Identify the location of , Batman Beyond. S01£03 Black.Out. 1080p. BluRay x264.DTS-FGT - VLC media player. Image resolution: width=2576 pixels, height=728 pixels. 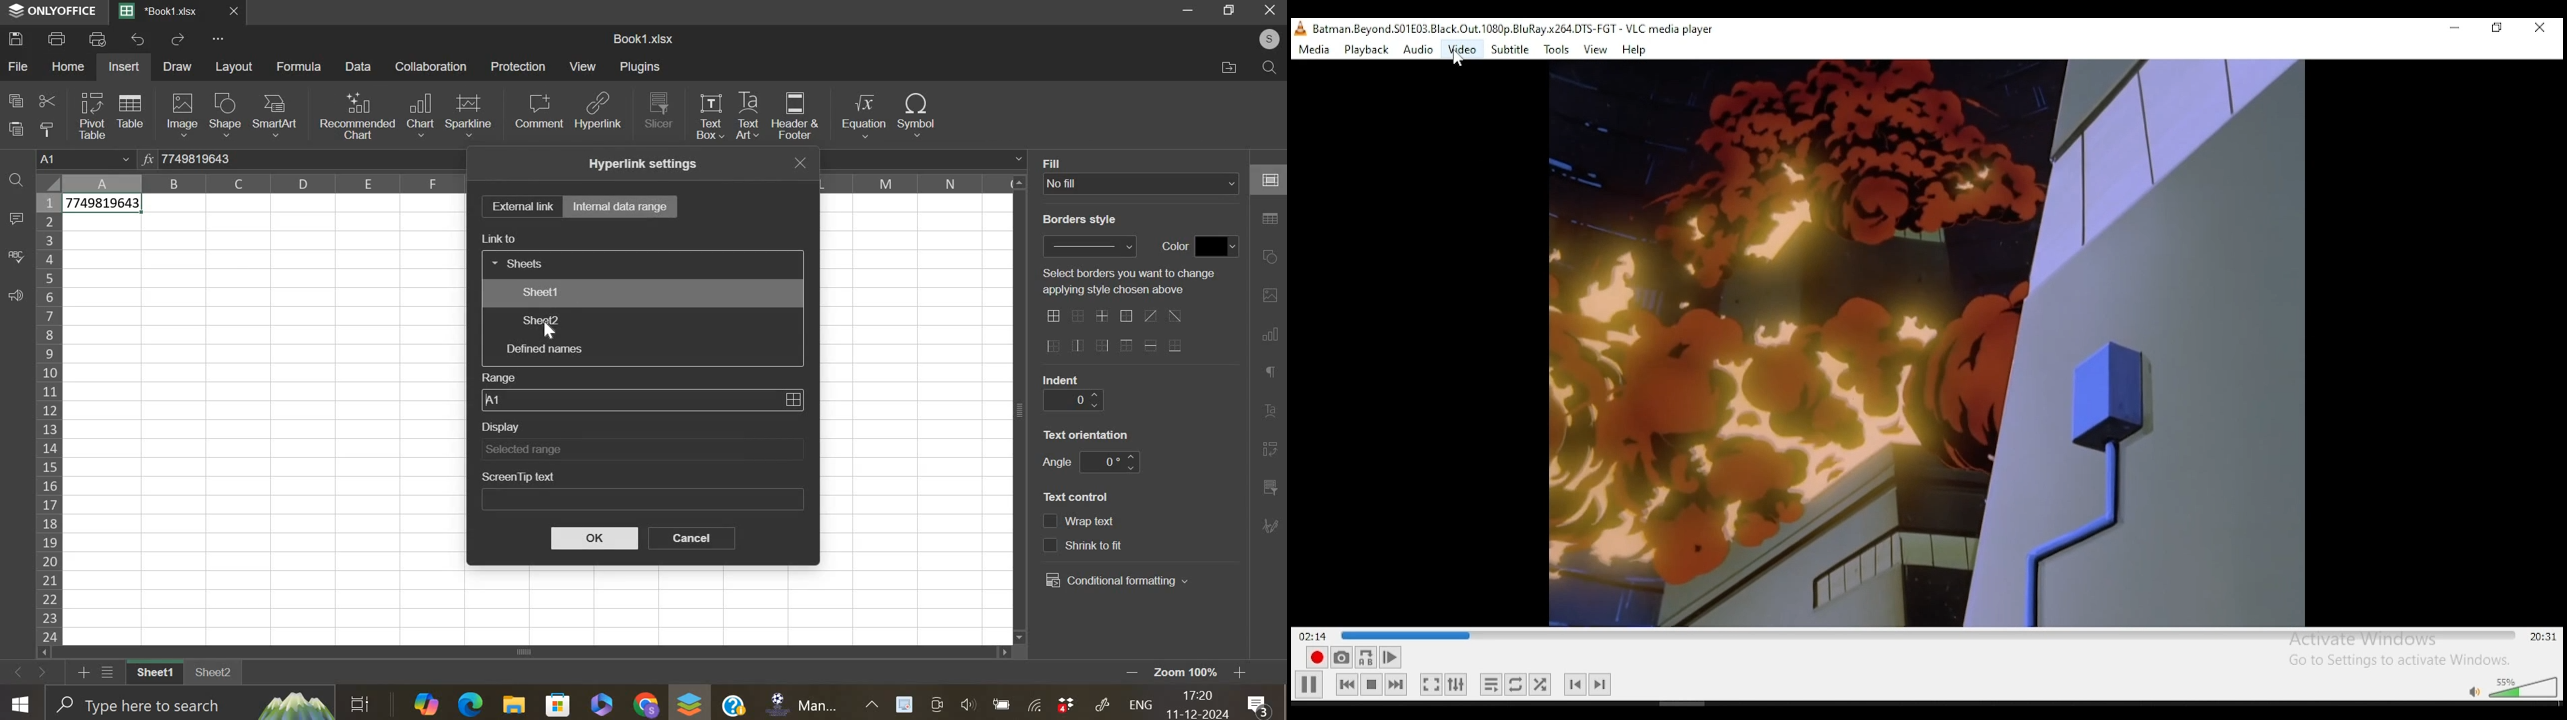
(1511, 29).